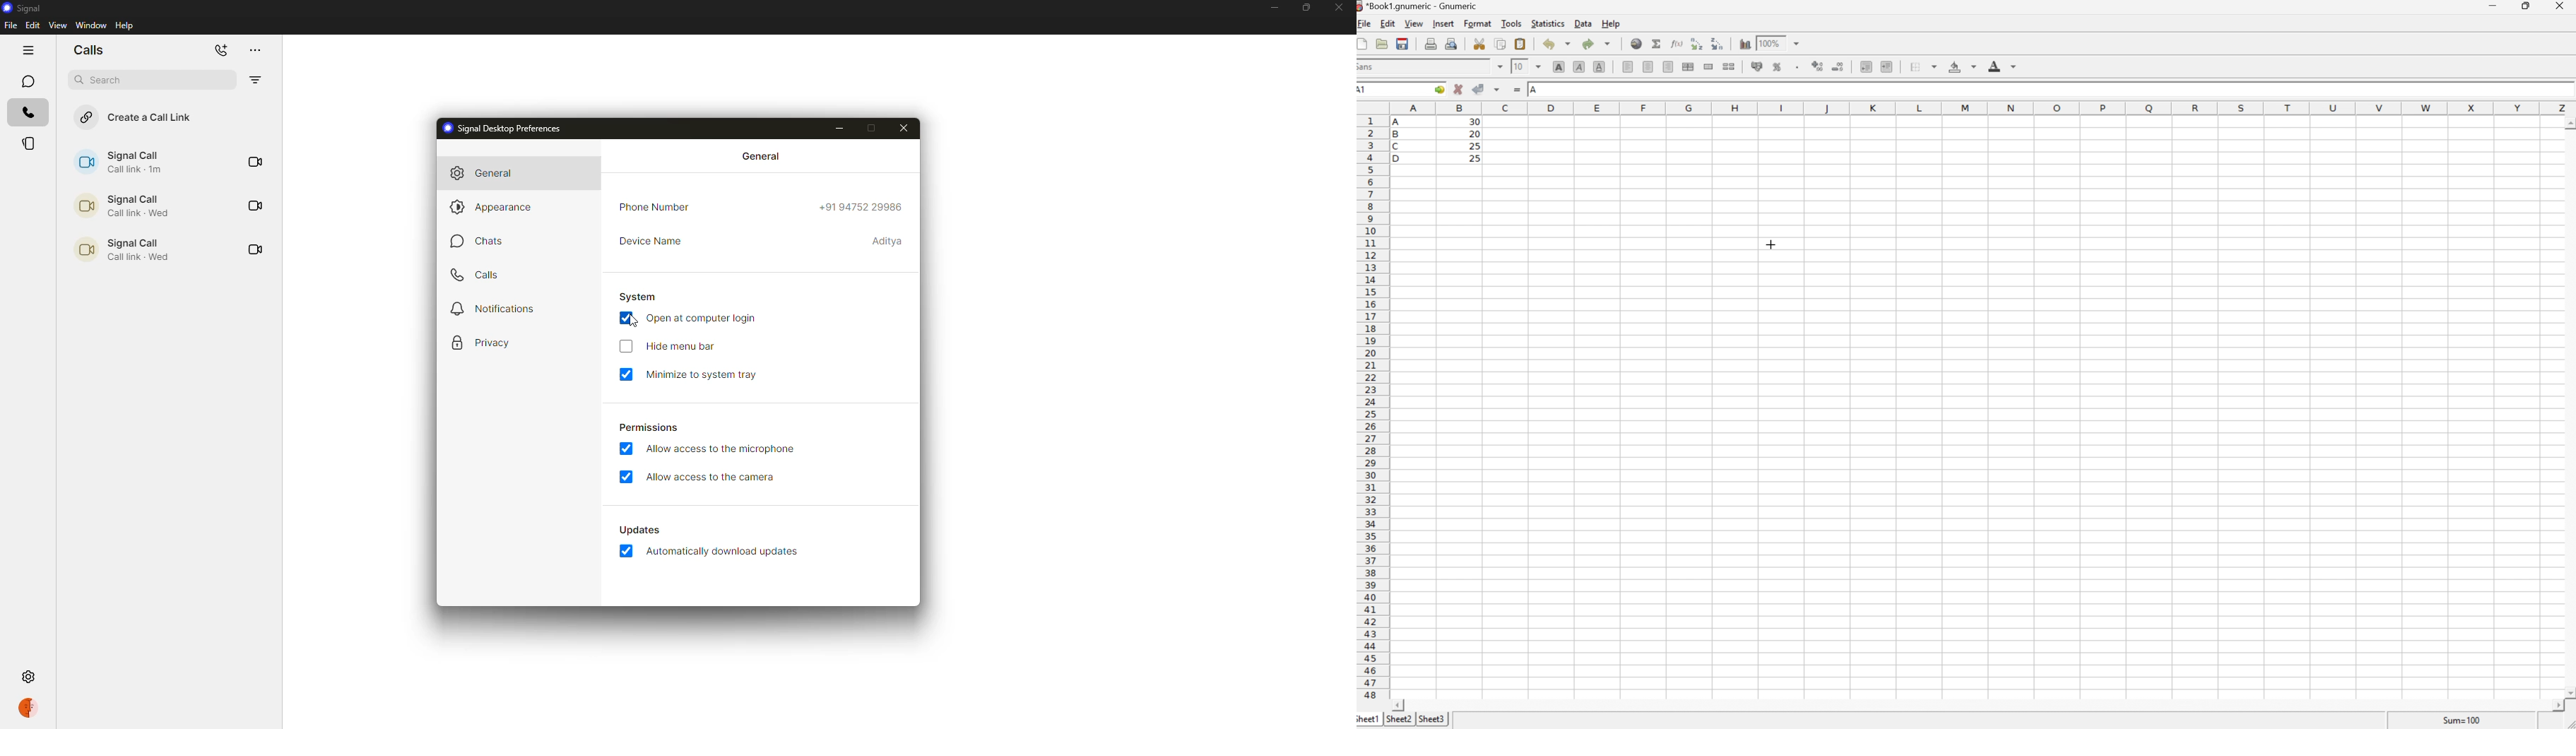  Describe the element at coordinates (702, 375) in the screenshot. I see `minimize to system tray` at that location.